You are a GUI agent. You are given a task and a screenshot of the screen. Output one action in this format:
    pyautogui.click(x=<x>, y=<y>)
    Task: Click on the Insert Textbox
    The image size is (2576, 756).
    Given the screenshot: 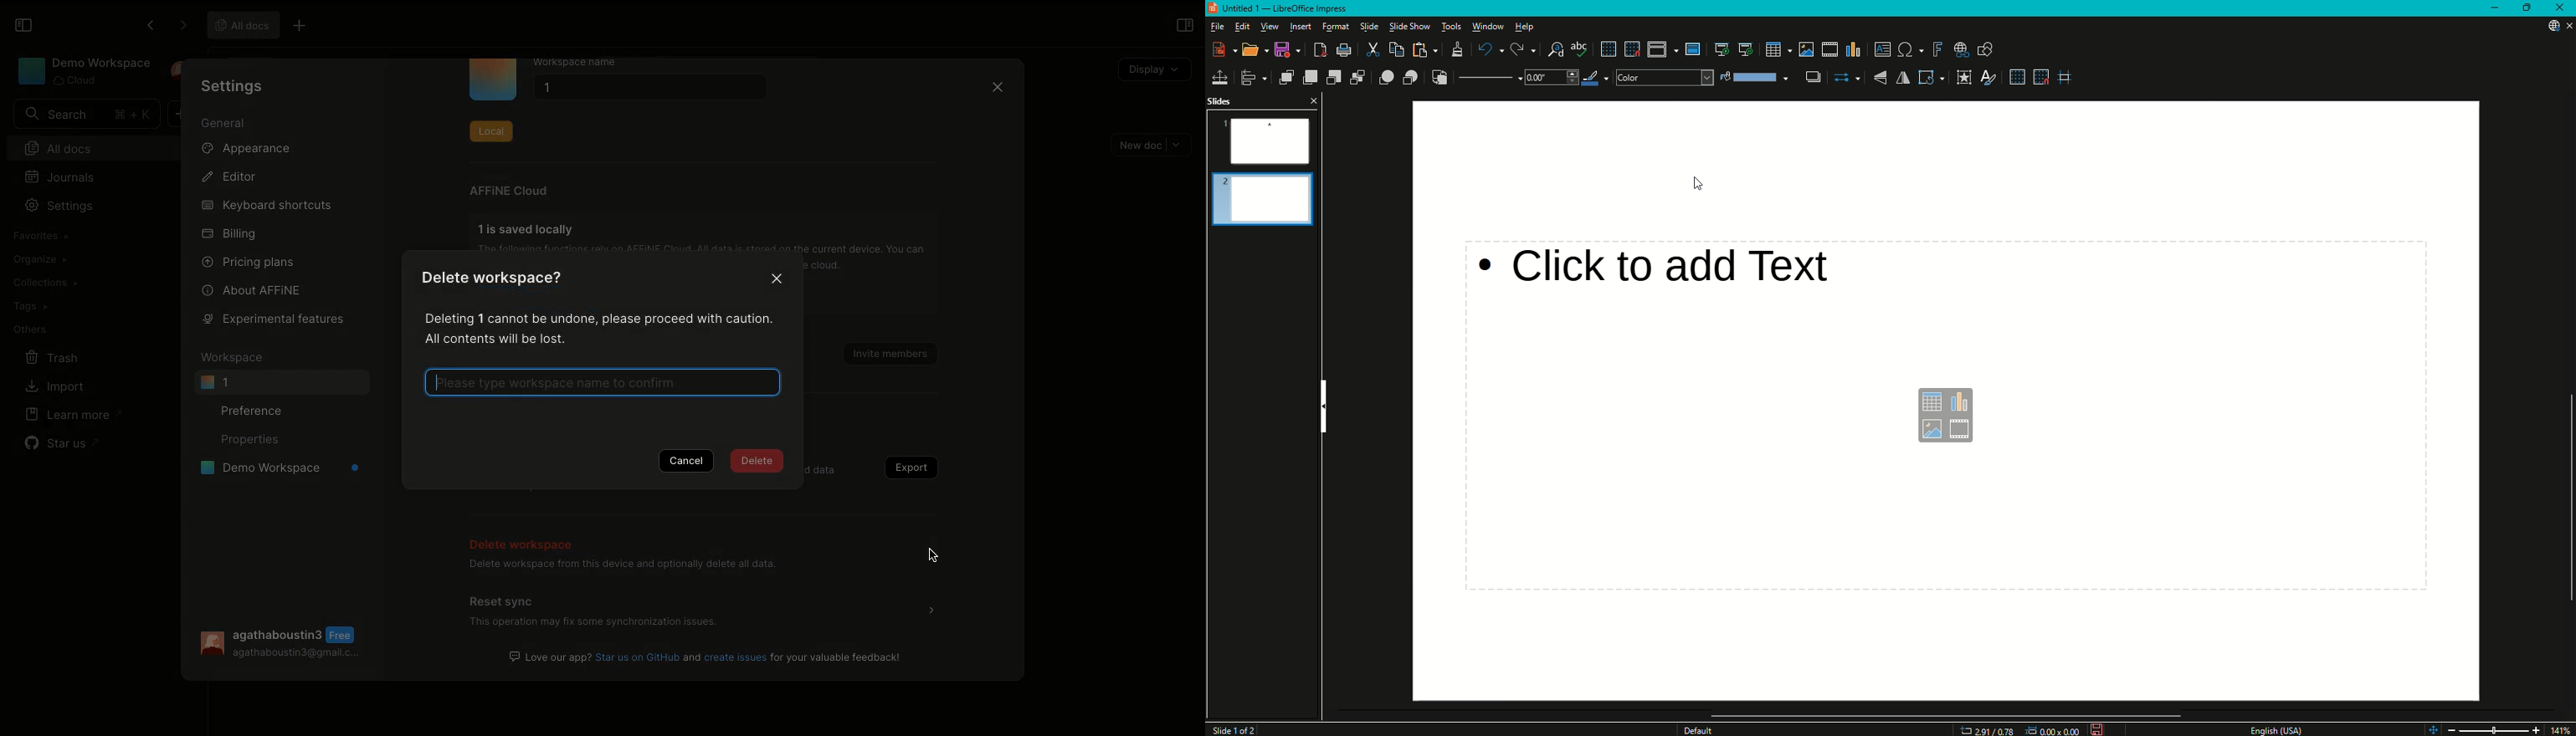 What is the action you would take?
    pyautogui.click(x=1880, y=50)
    